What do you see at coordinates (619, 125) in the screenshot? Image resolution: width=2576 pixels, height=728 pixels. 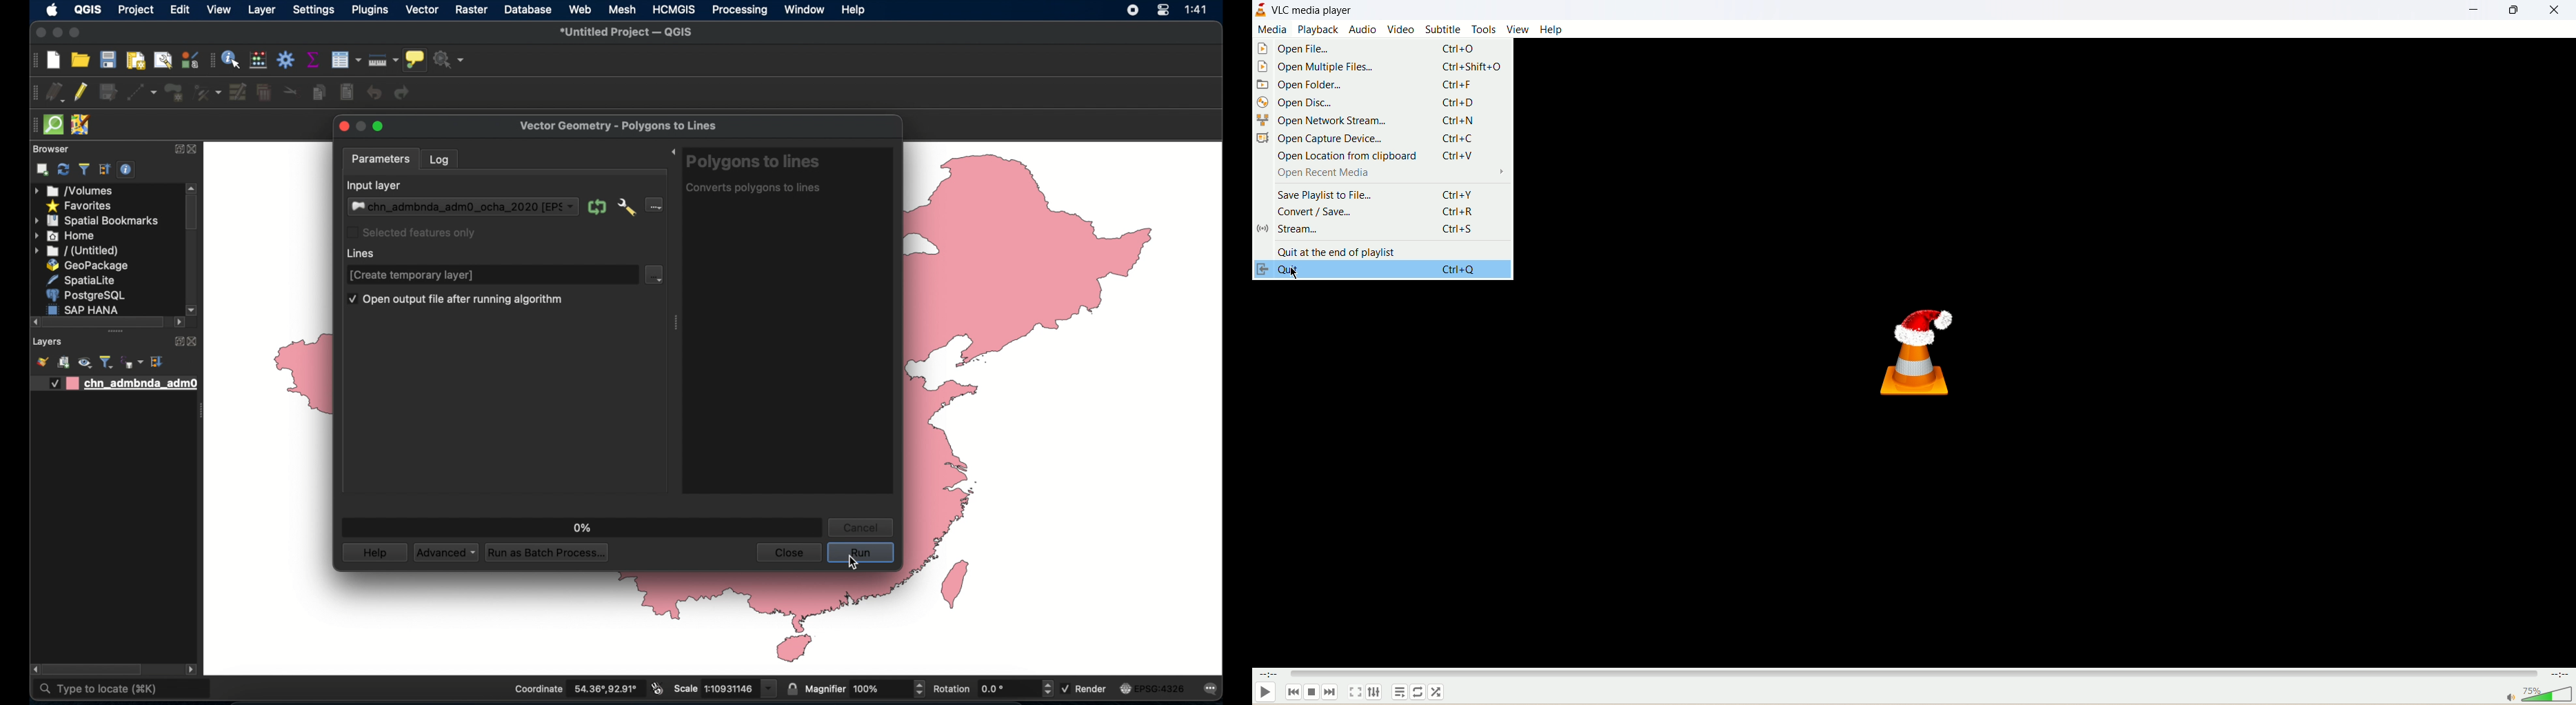 I see `vector geometry - polygons to lines` at bounding box center [619, 125].